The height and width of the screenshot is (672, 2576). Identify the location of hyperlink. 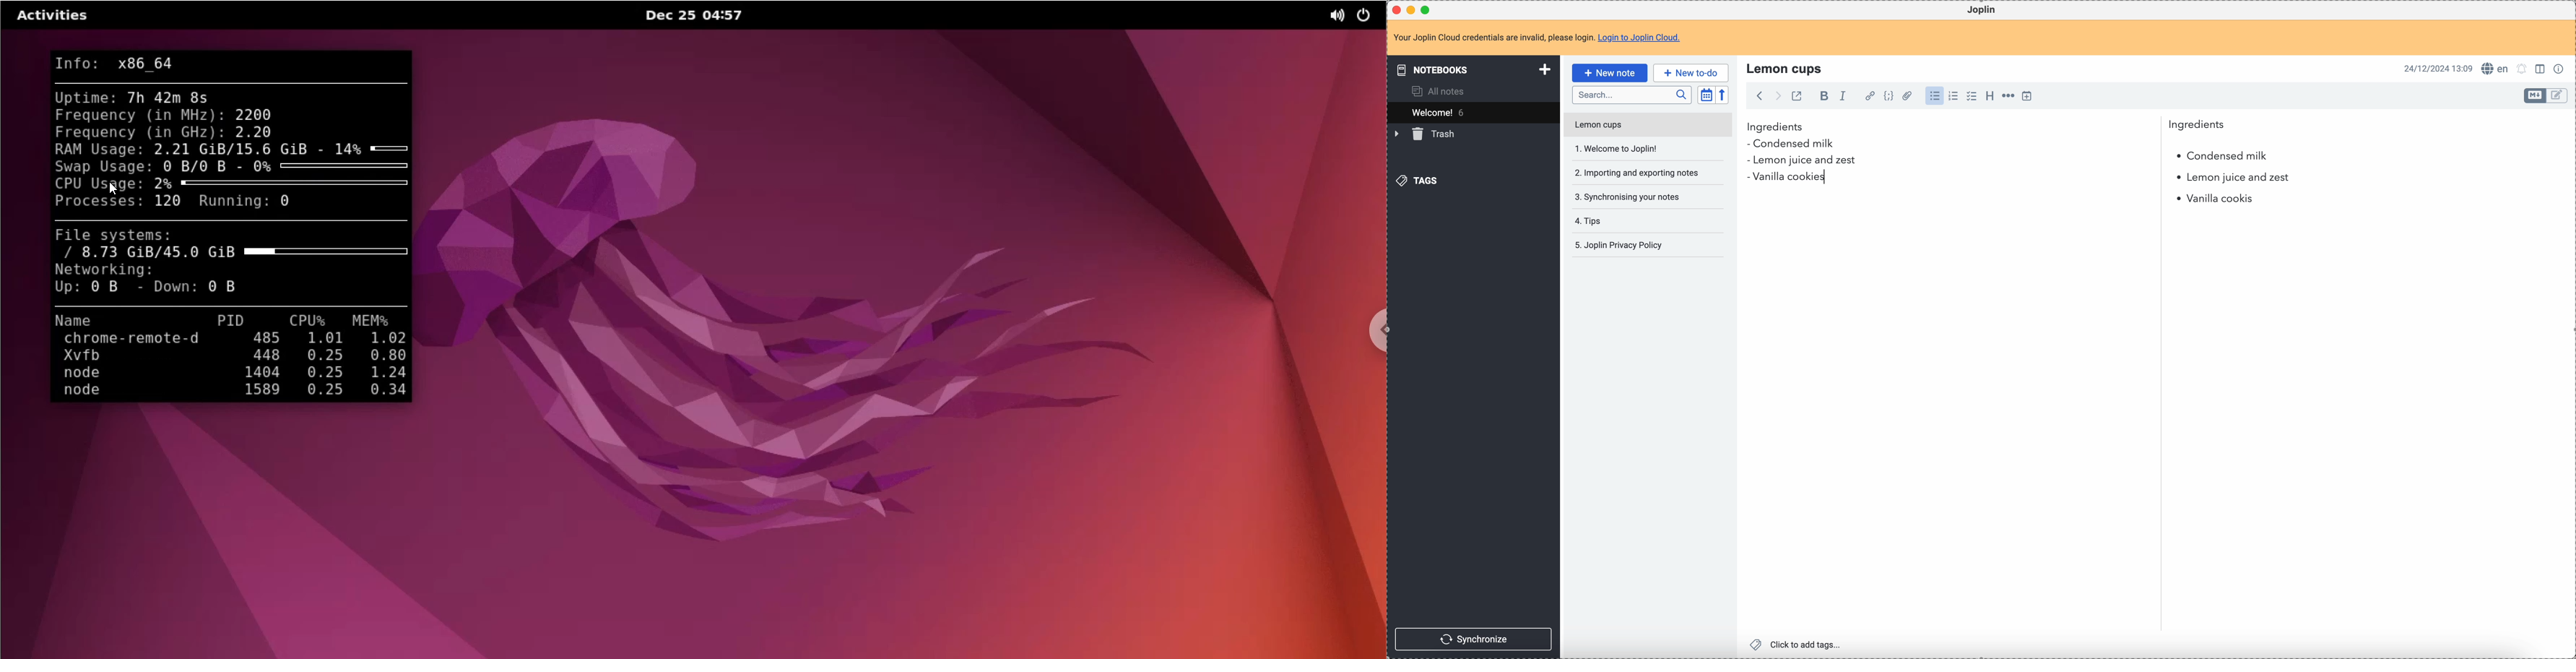
(1869, 96).